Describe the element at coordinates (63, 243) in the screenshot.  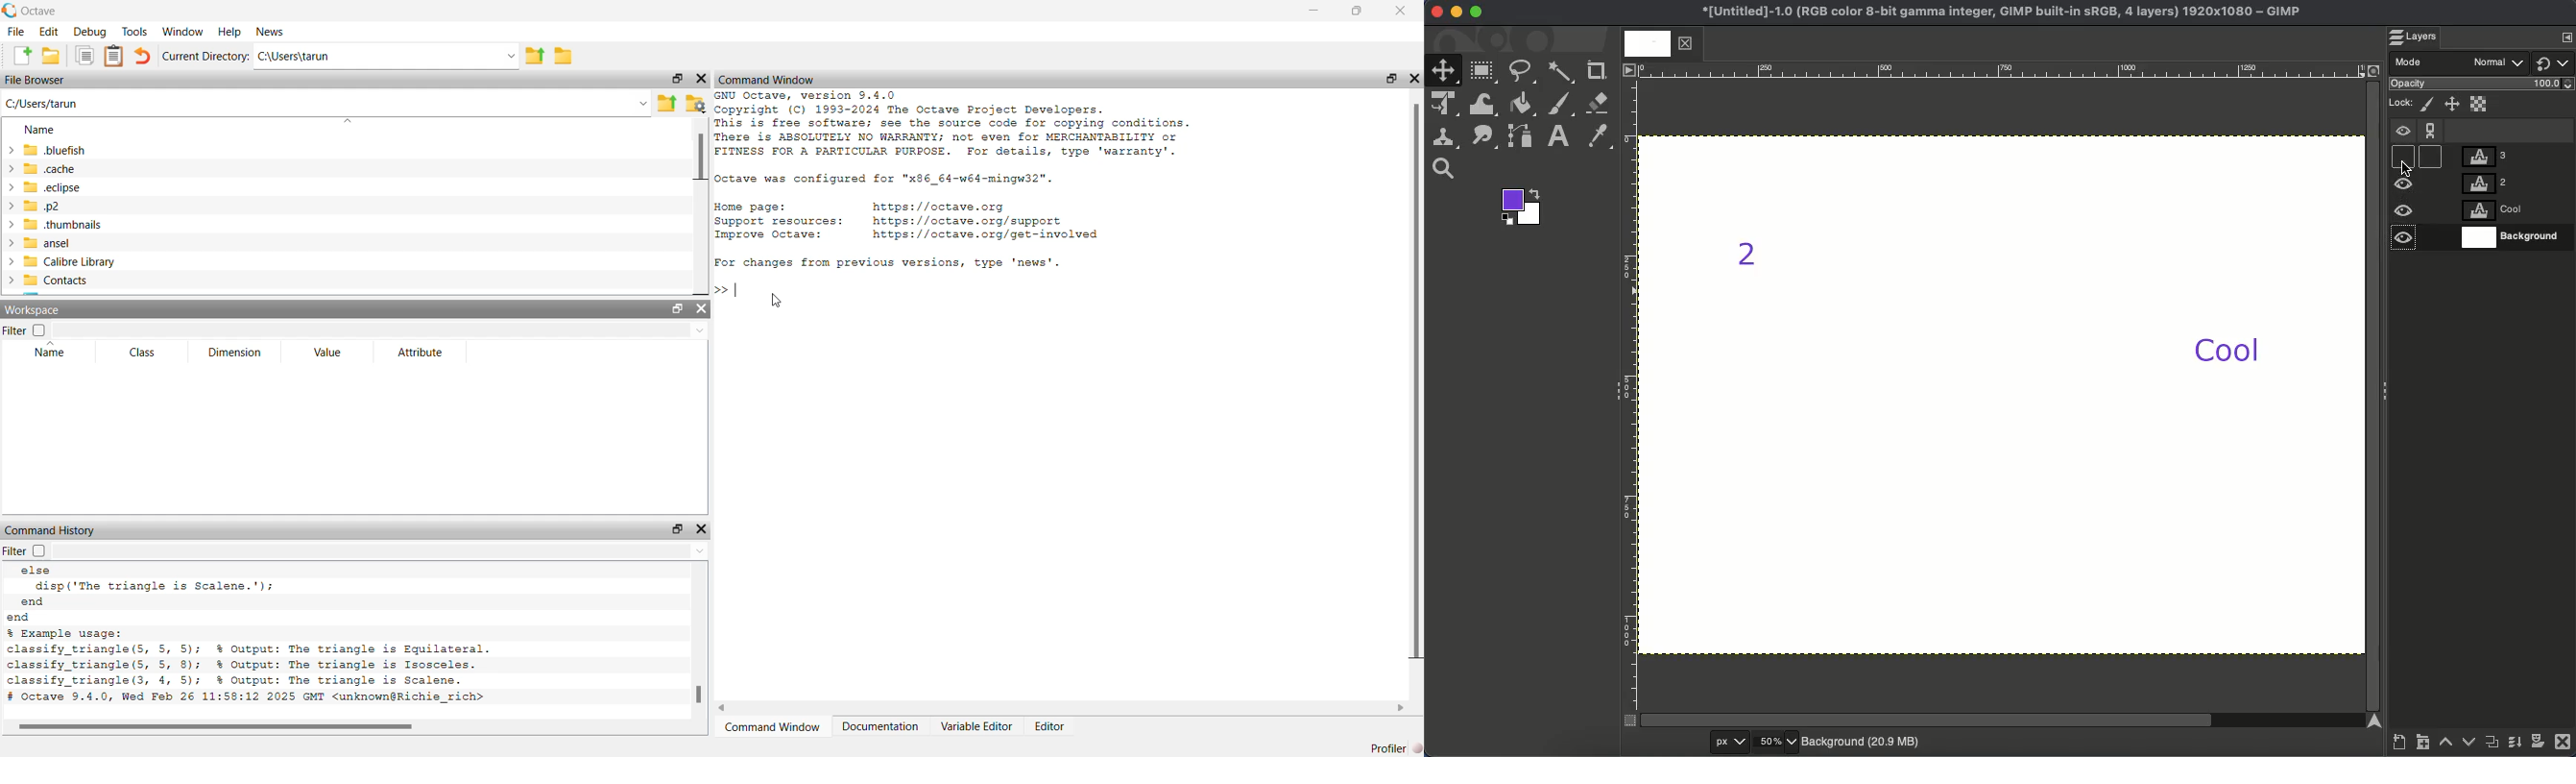
I see `ansel` at that location.